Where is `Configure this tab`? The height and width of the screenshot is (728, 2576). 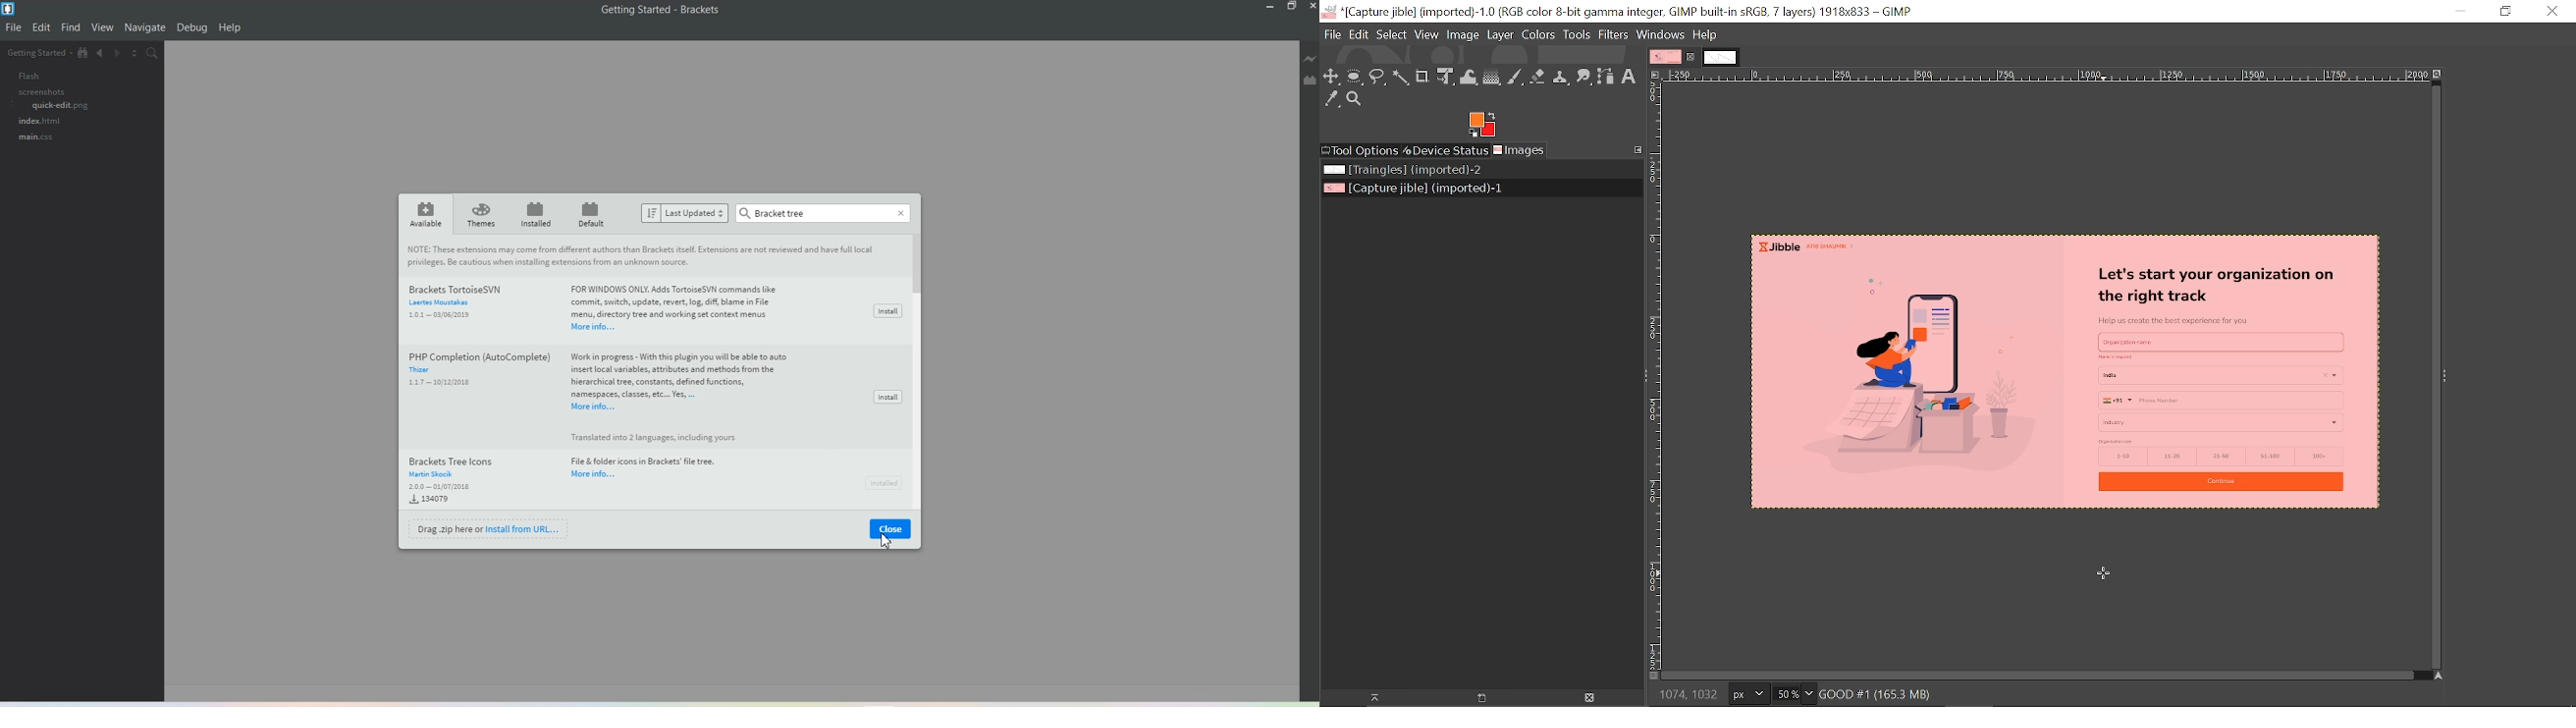
Configure this tab is located at coordinates (1636, 149).